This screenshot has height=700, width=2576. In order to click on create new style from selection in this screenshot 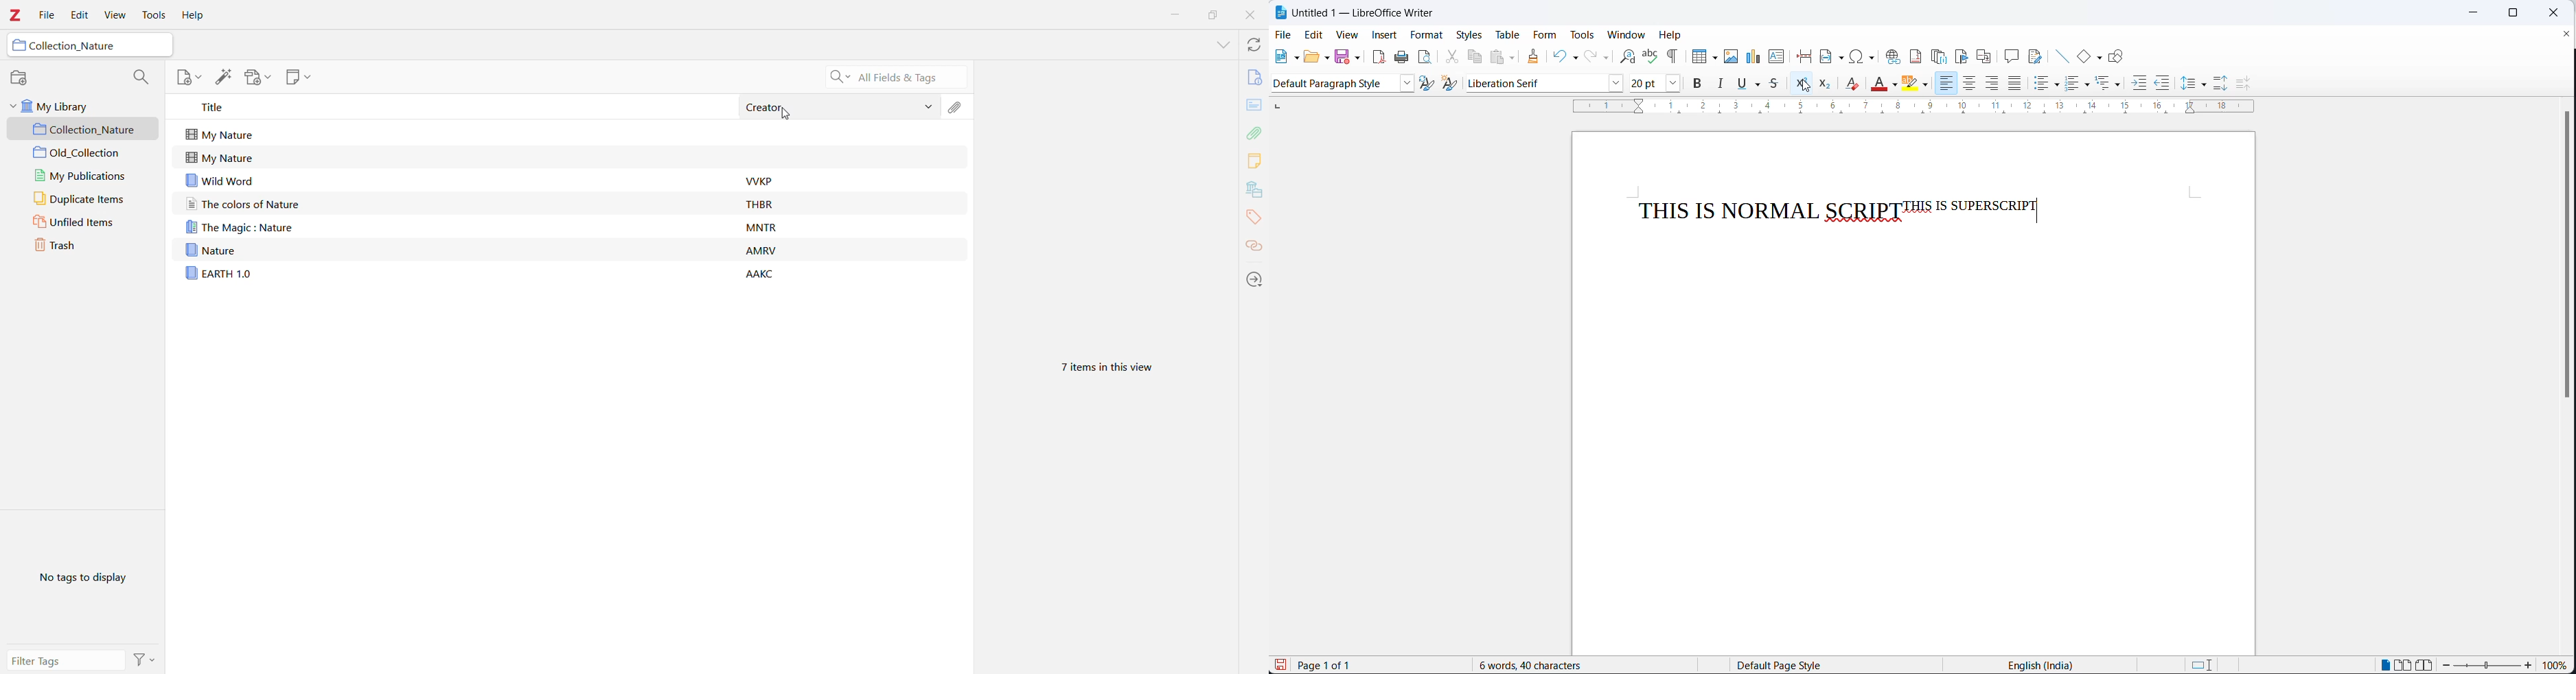, I will do `click(1455, 86)`.